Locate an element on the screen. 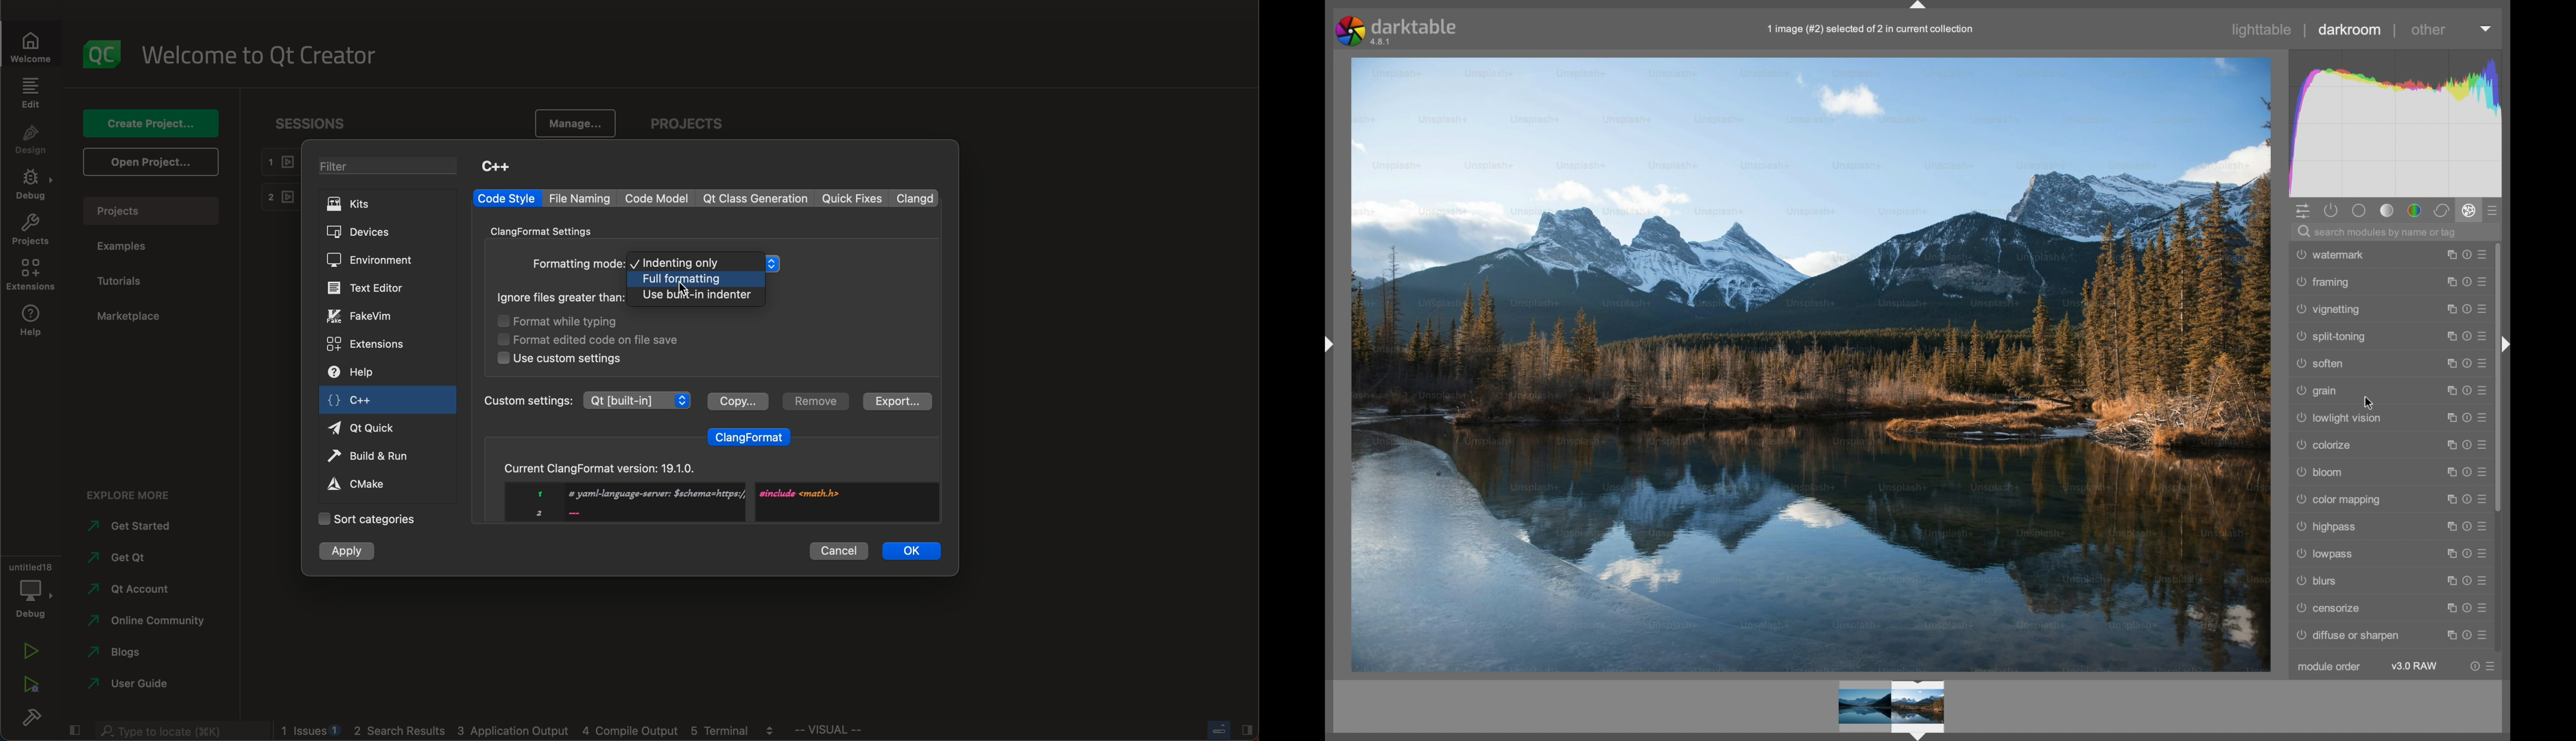 This screenshot has height=756, width=2576. 1 image (#2) selected of 2 in current collection is located at coordinates (1876, 34).